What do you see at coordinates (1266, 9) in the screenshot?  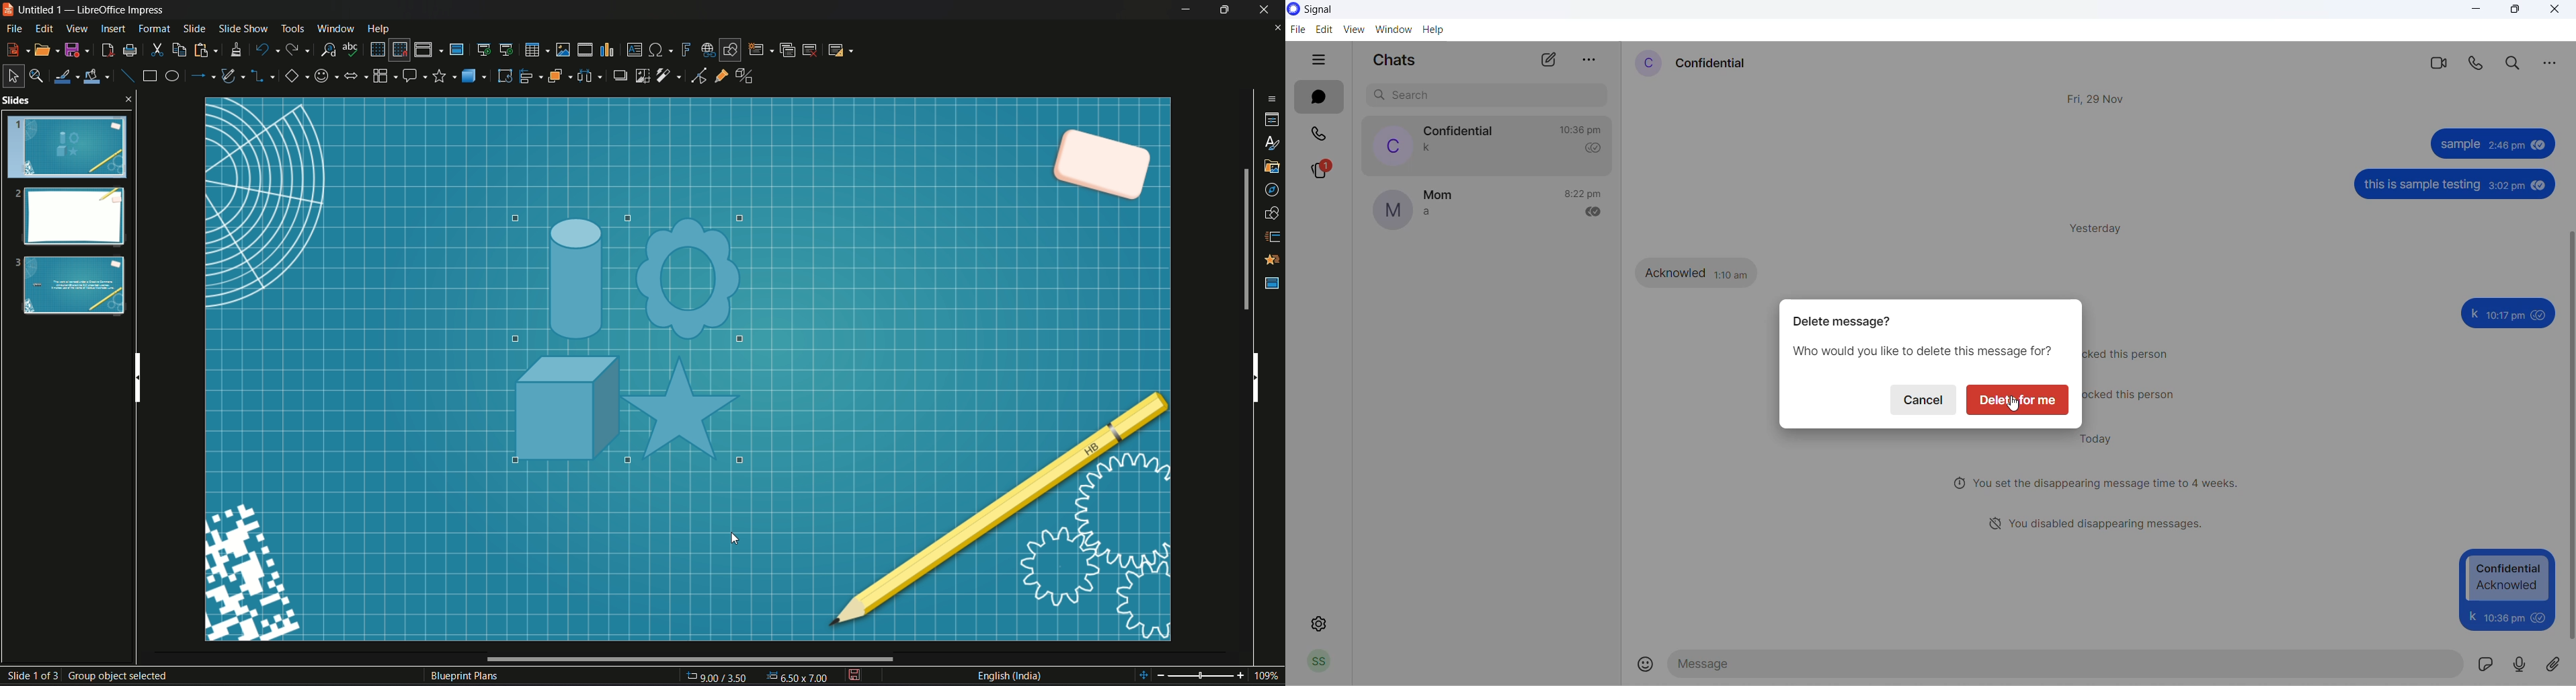 I see `Close` at bounding box center [1266, 9].